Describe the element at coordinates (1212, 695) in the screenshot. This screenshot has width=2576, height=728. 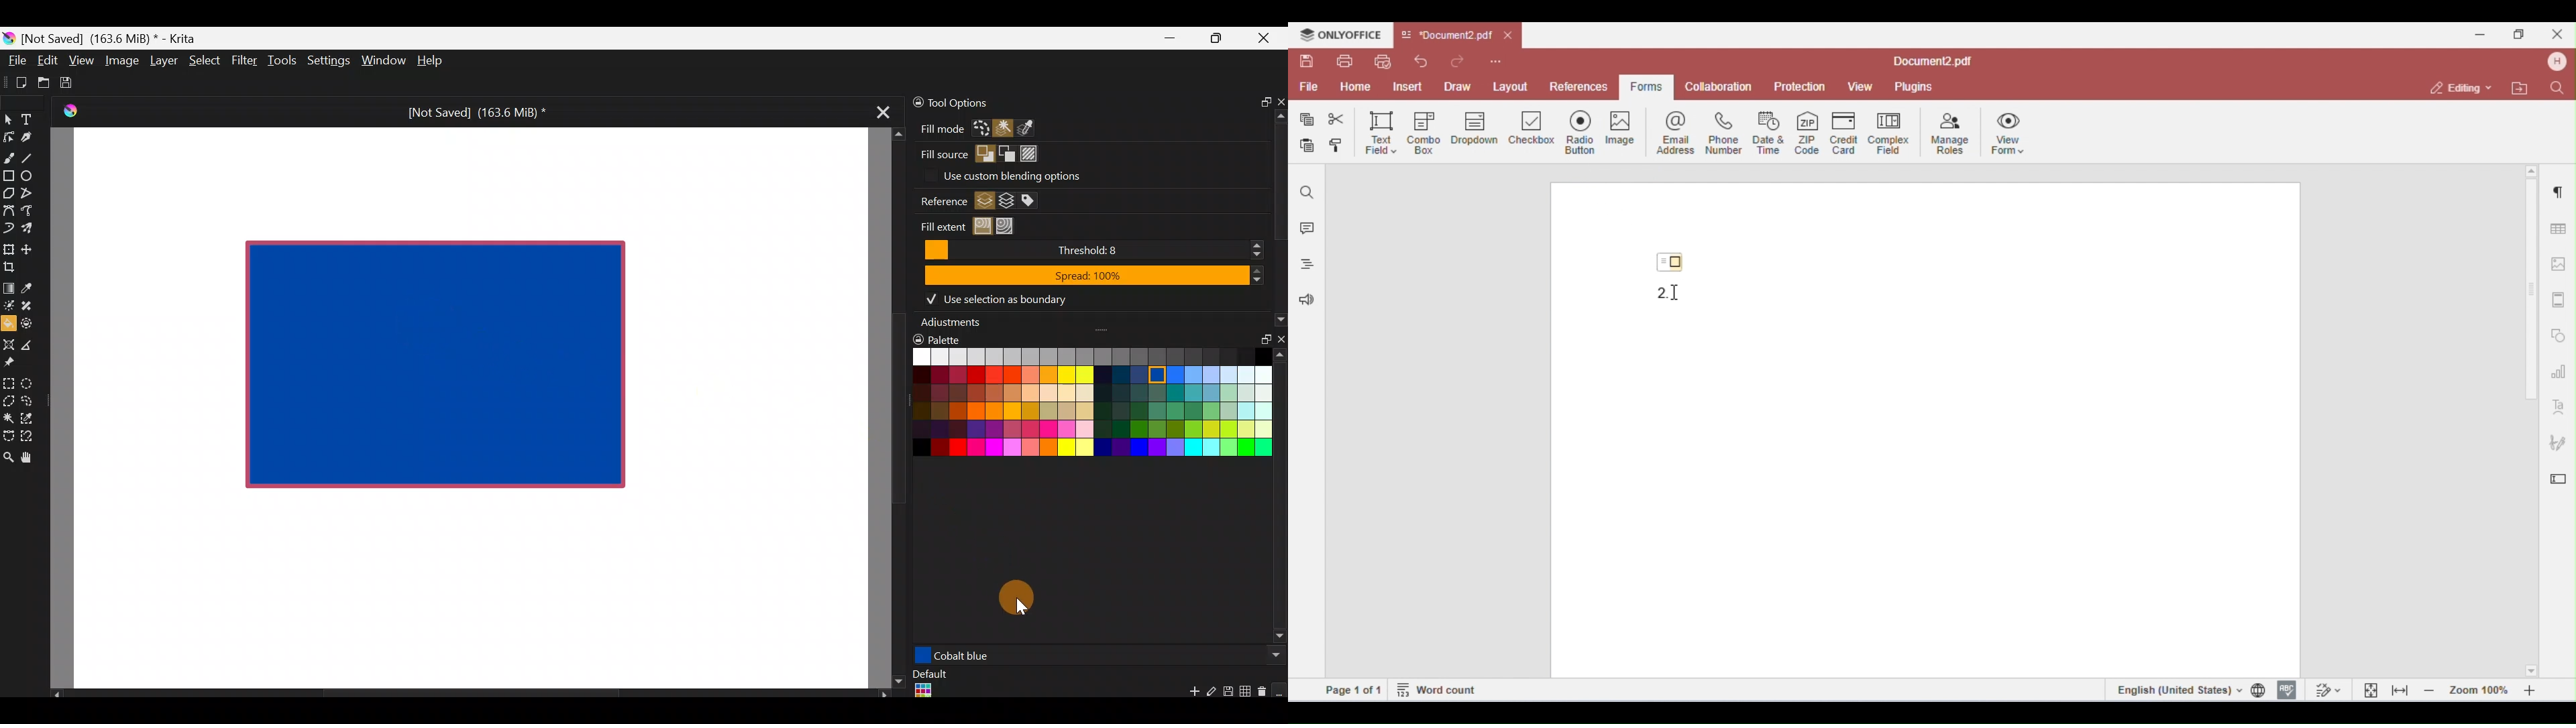
I see `Edit swatch/group` at that location.